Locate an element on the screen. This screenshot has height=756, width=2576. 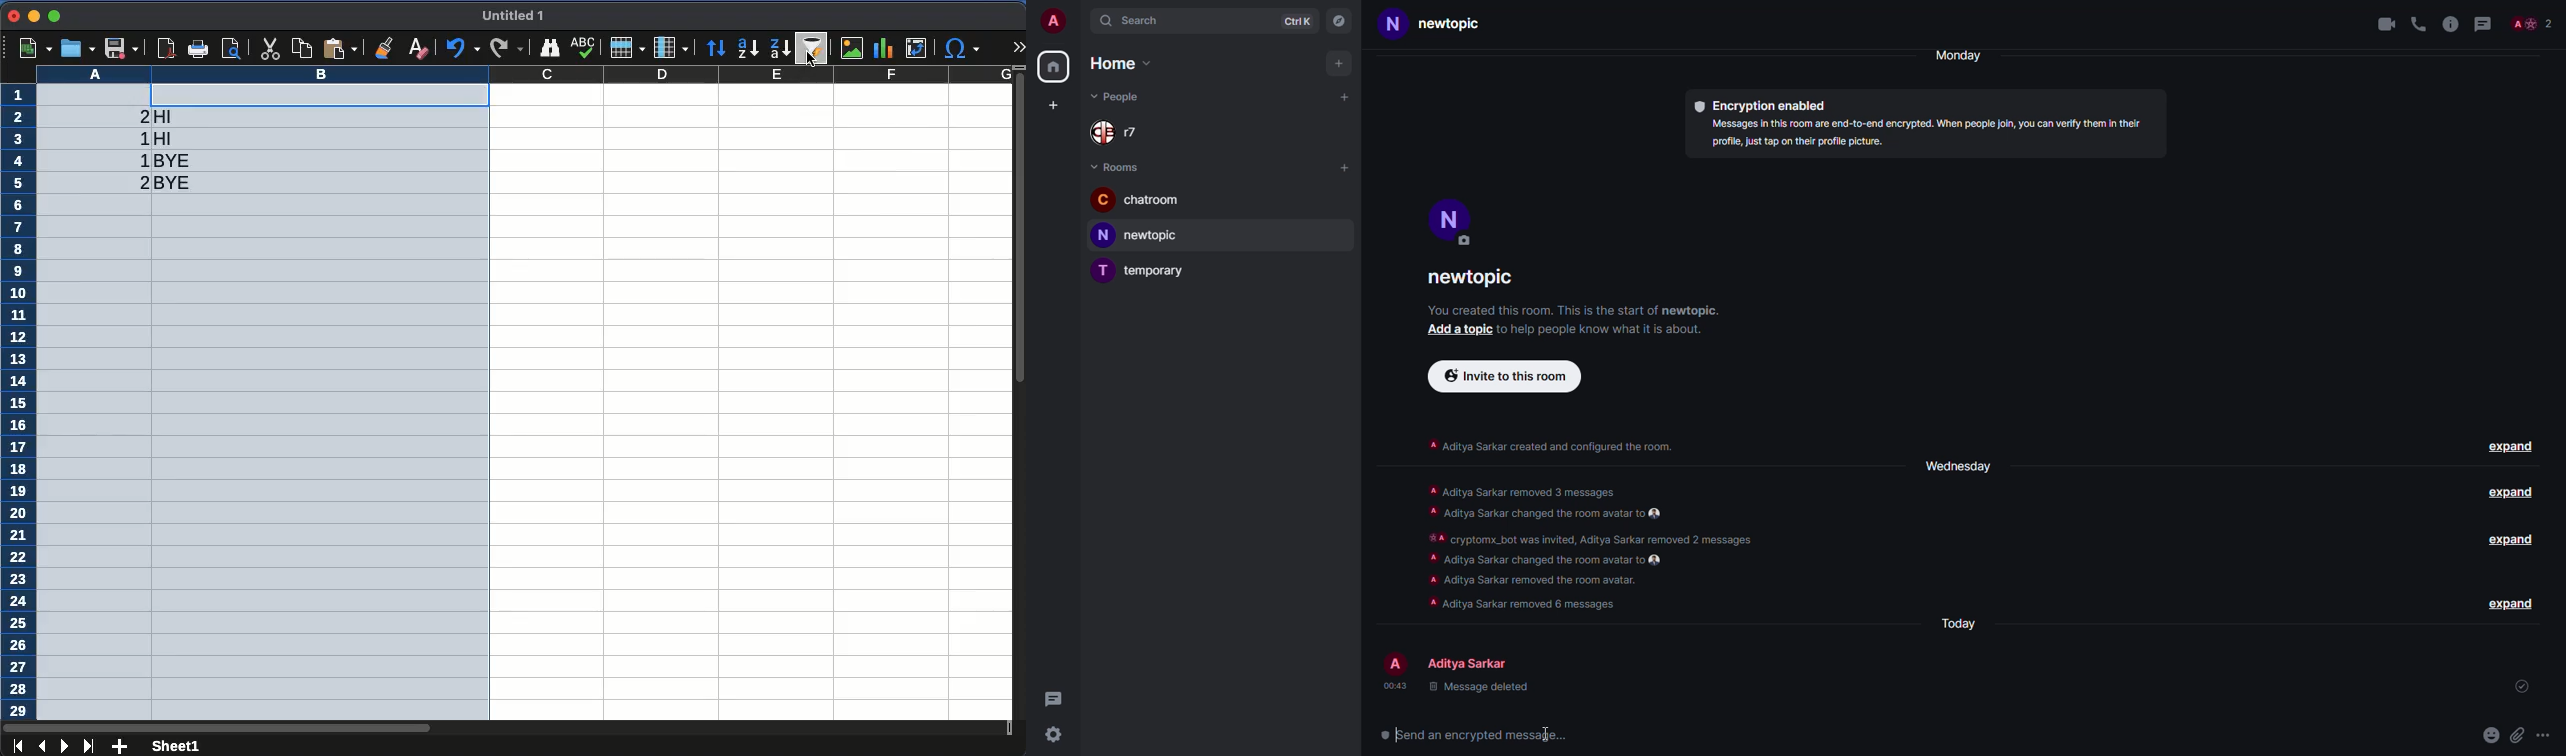
hi is located at coordinates (168, 118).